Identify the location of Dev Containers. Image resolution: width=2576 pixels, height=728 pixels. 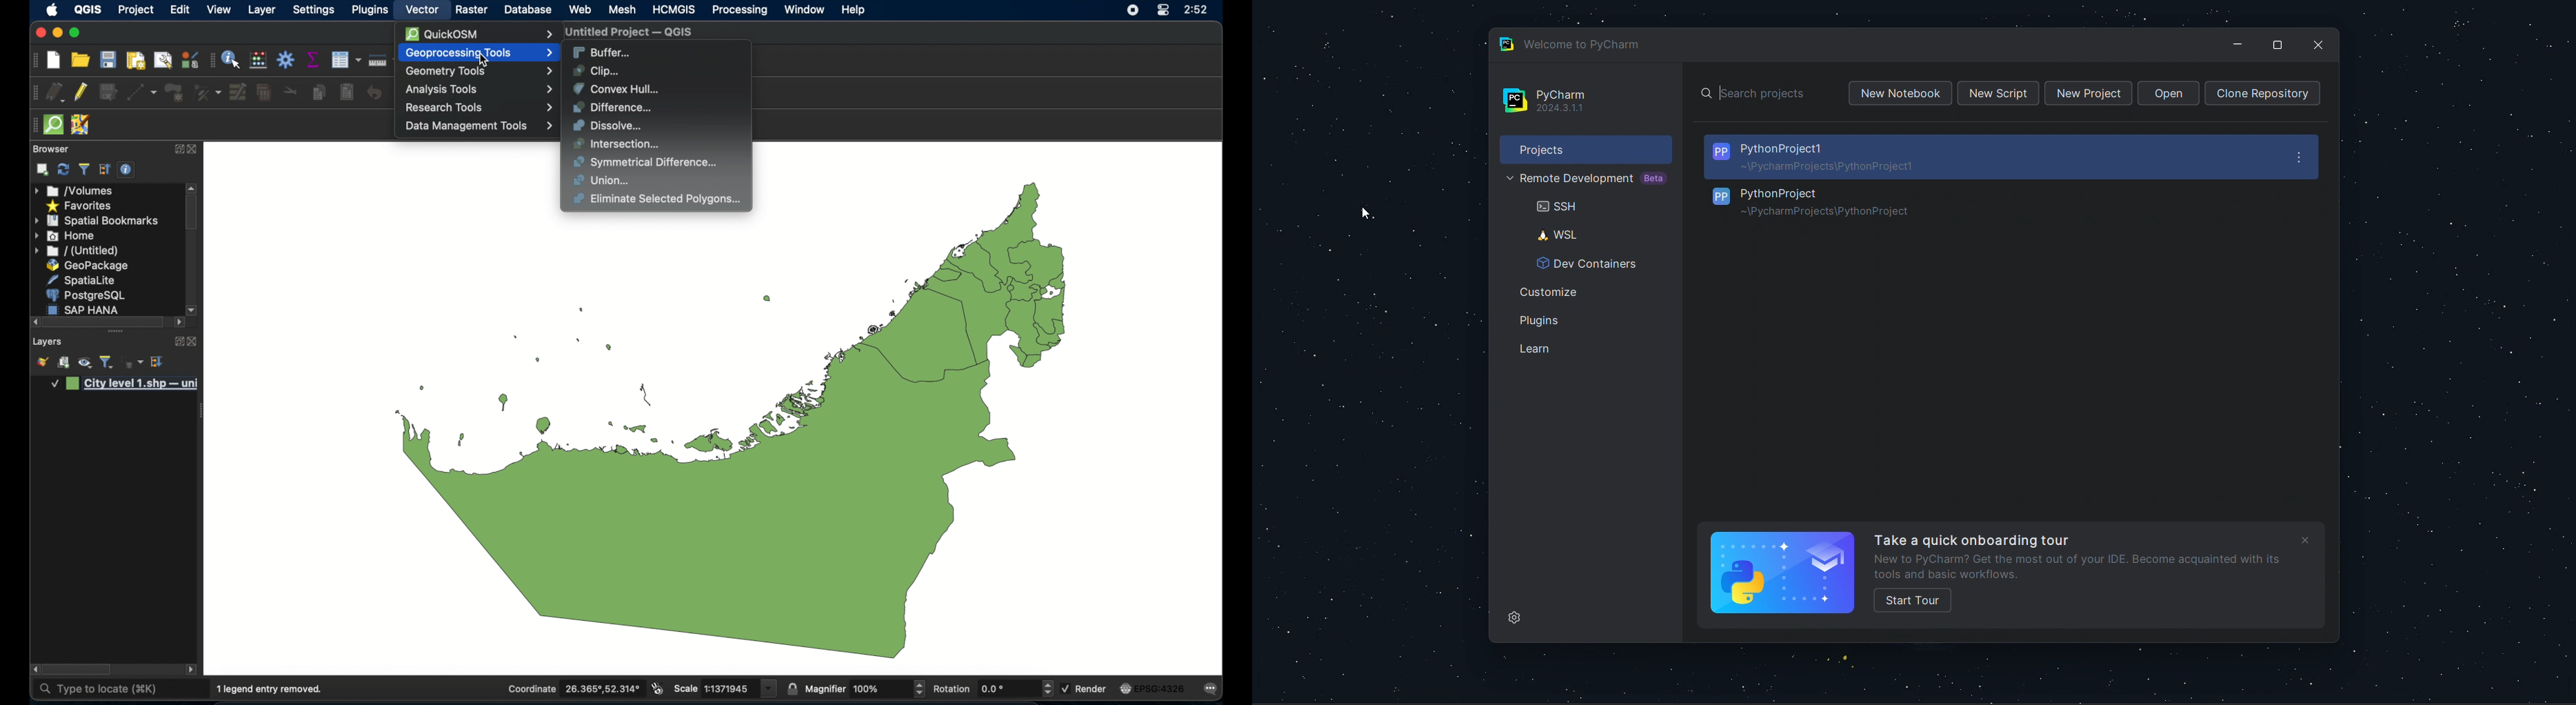
(1590, 265).